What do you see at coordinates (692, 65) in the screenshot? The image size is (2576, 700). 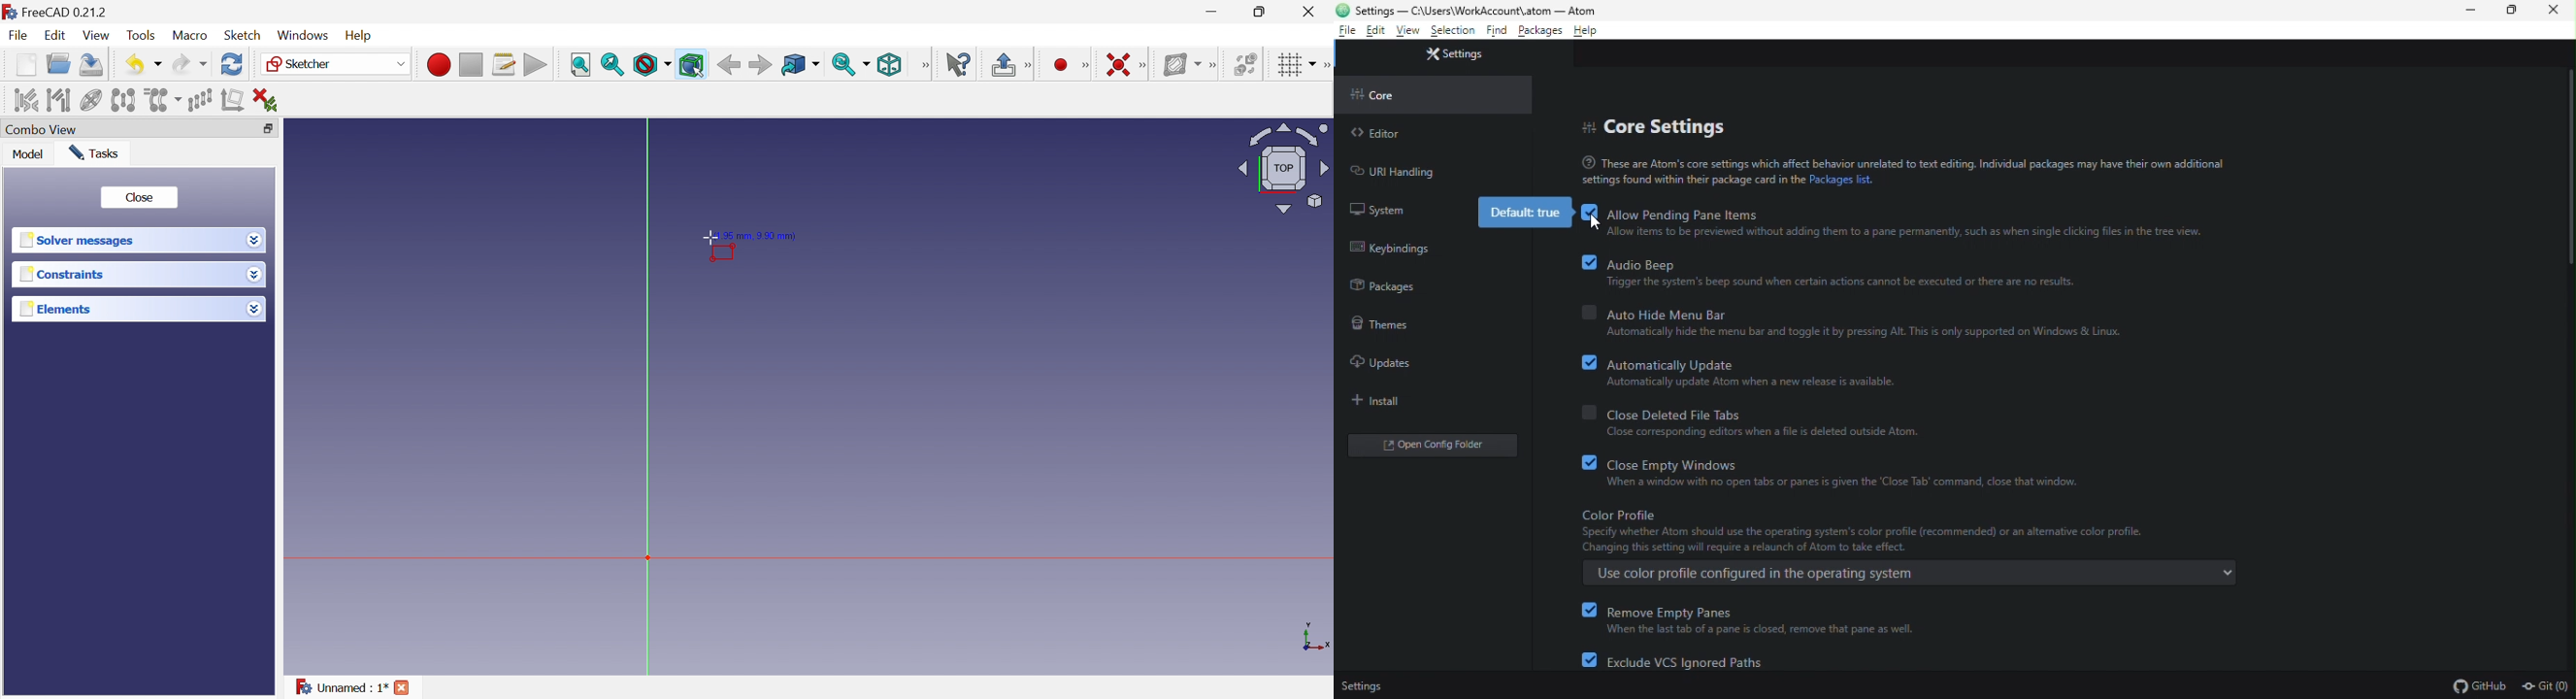 I see `Bounding box` at bounding box center [692, 65].